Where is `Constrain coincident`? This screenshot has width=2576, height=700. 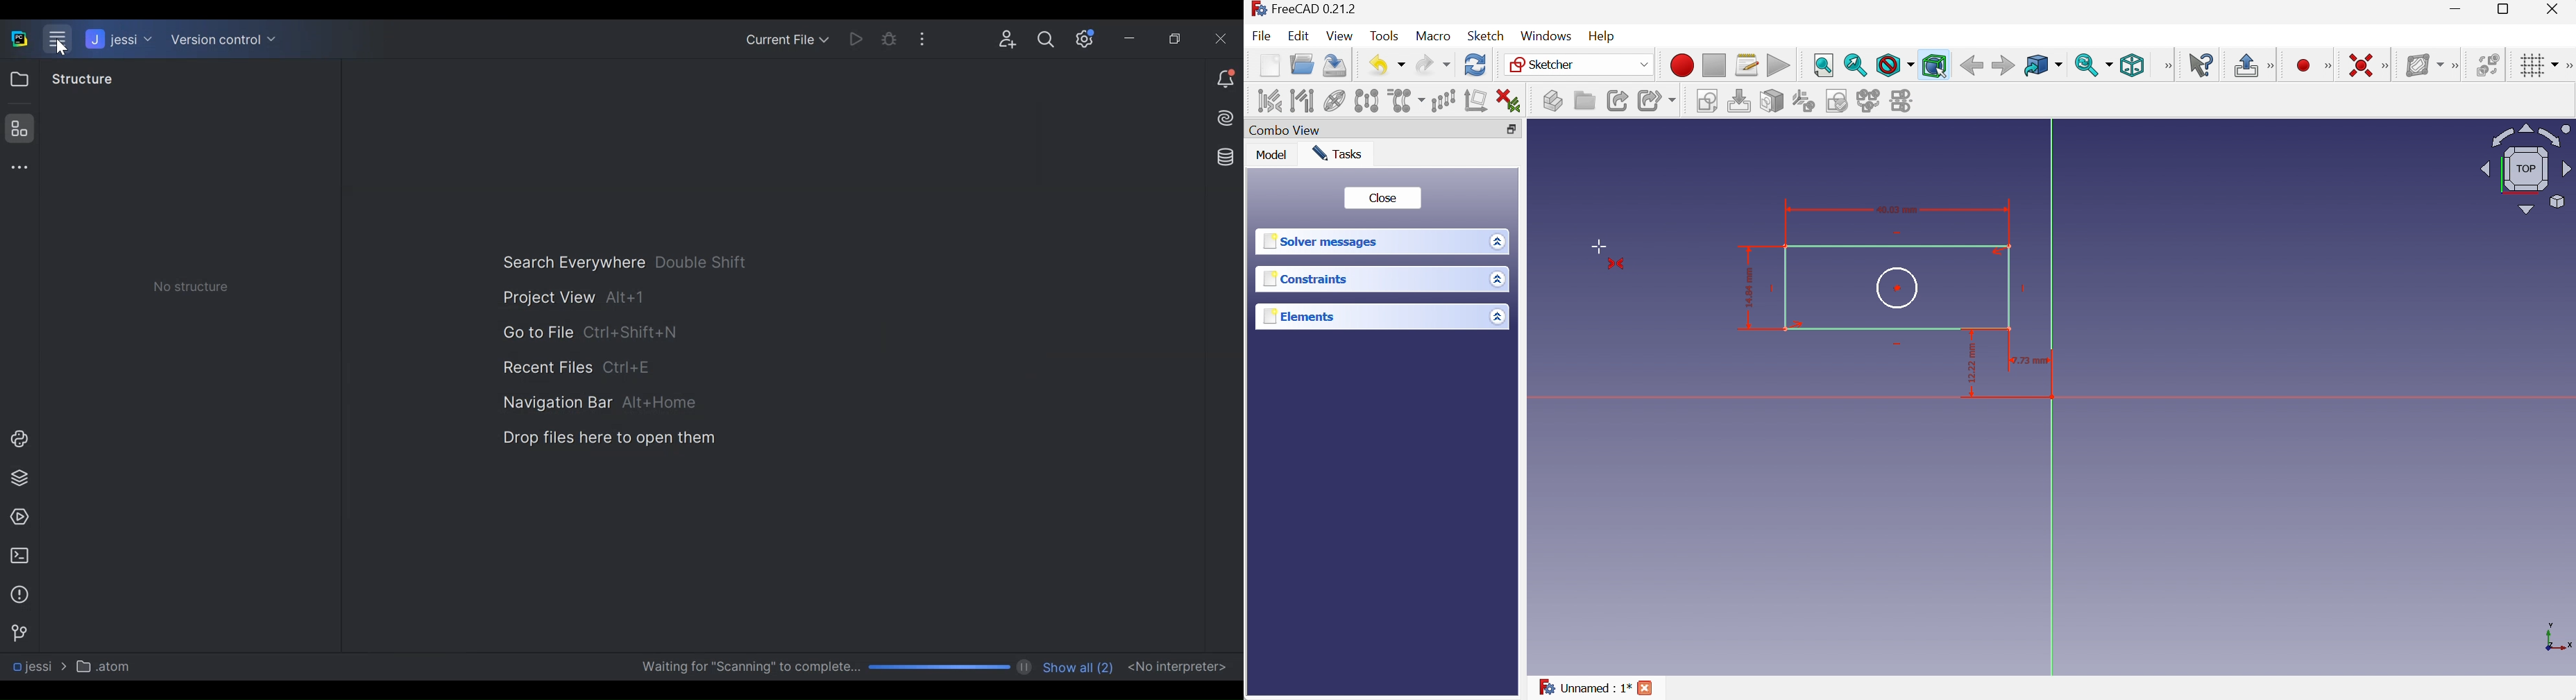
Constrain coincident is located at coordinates (2359, 64).